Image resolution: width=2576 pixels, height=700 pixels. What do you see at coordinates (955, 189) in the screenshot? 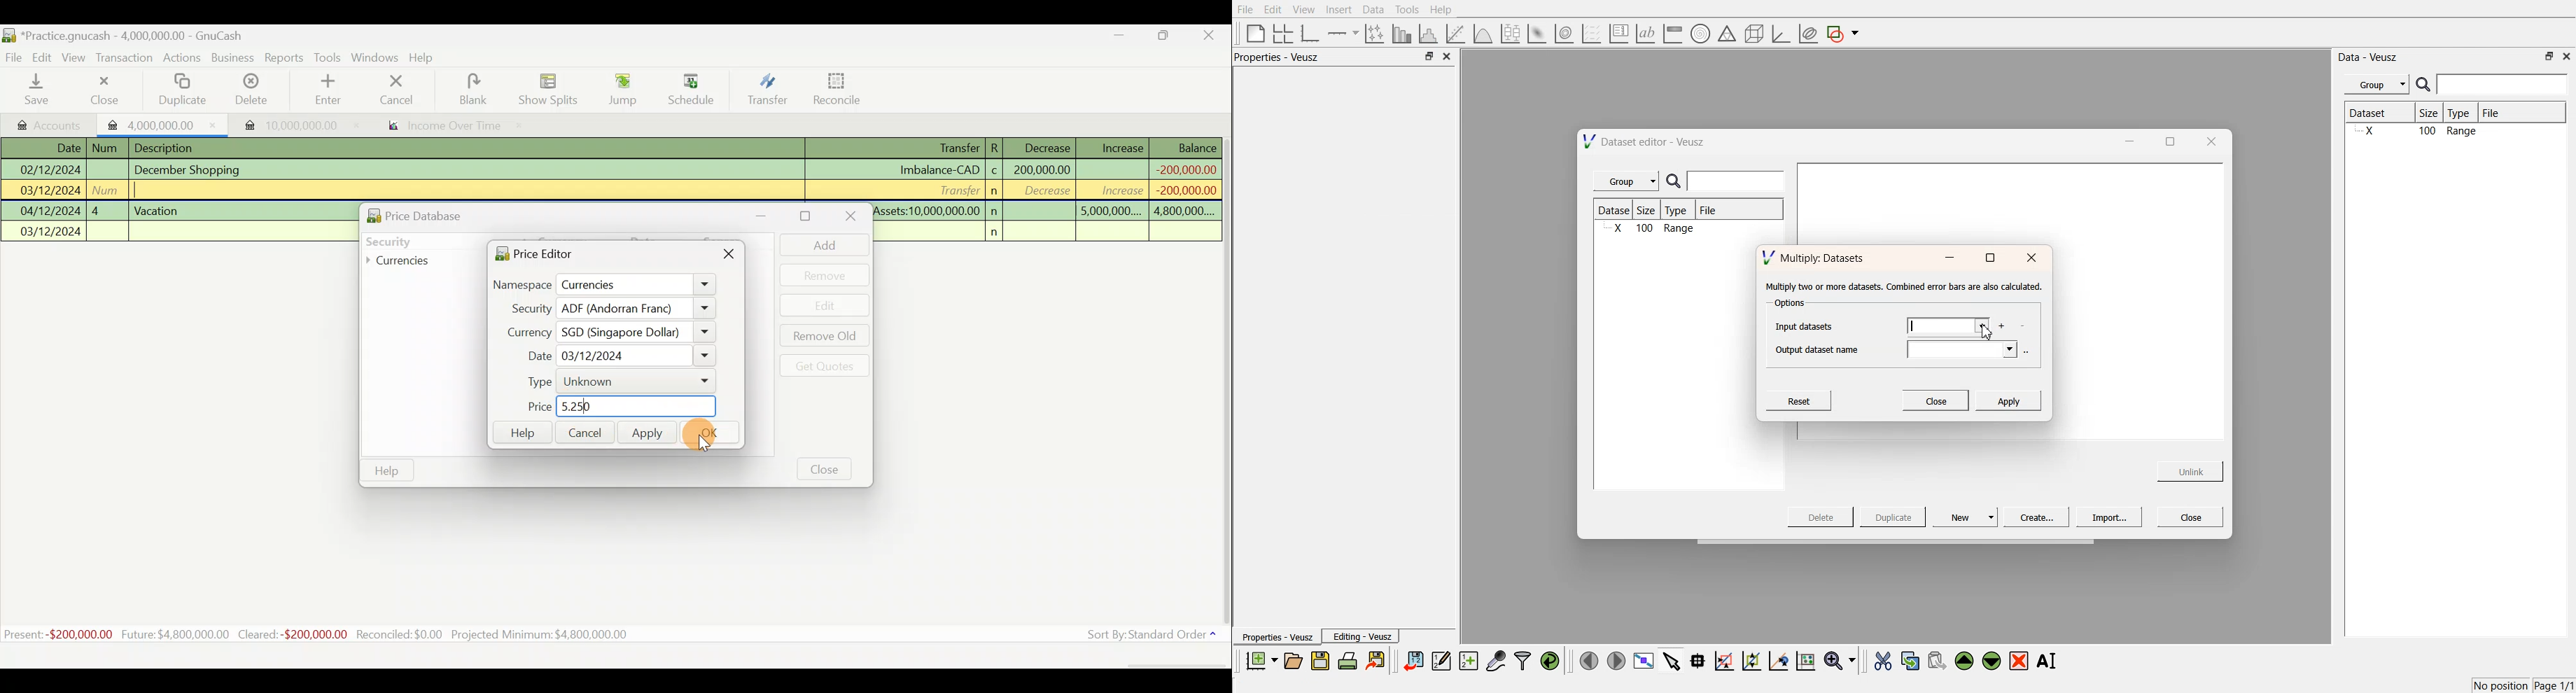
I see `Transfer` at bounding box center [955, 189].